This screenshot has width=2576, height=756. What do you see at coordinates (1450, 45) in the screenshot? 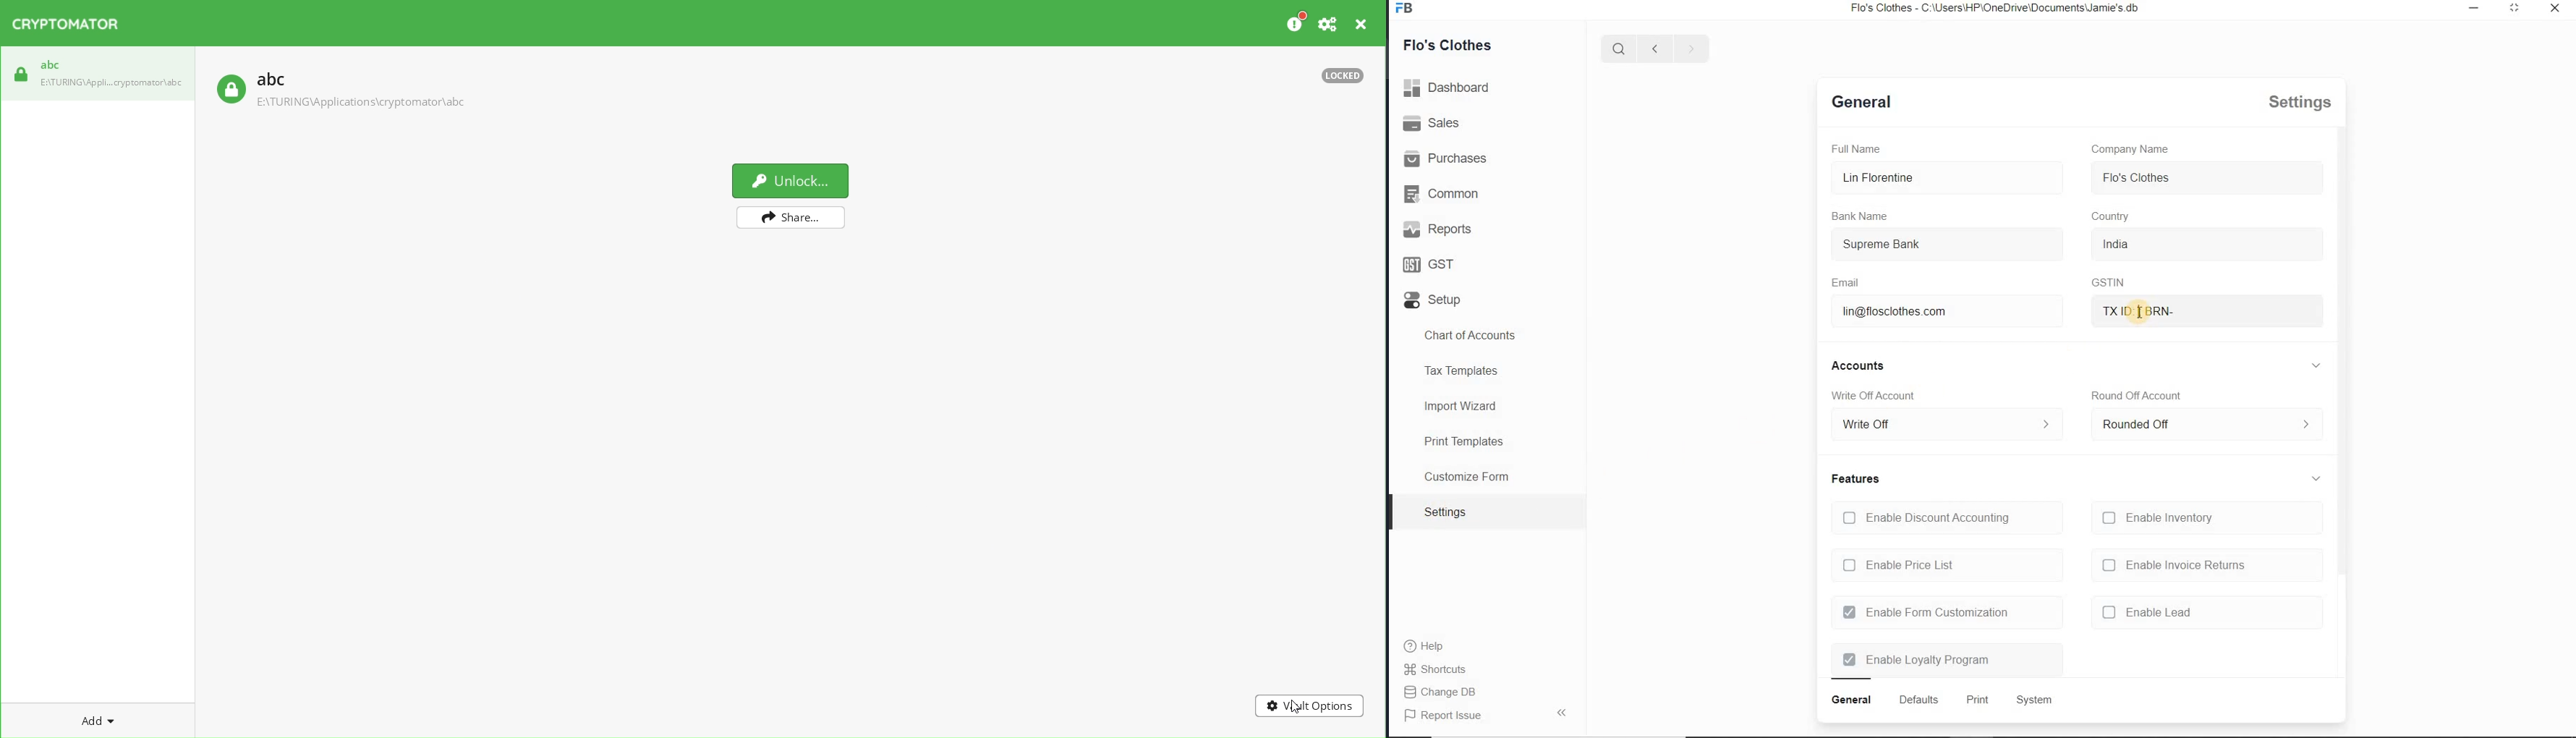
I see `Flo's Clothes` at bounding box center [1450, 45].